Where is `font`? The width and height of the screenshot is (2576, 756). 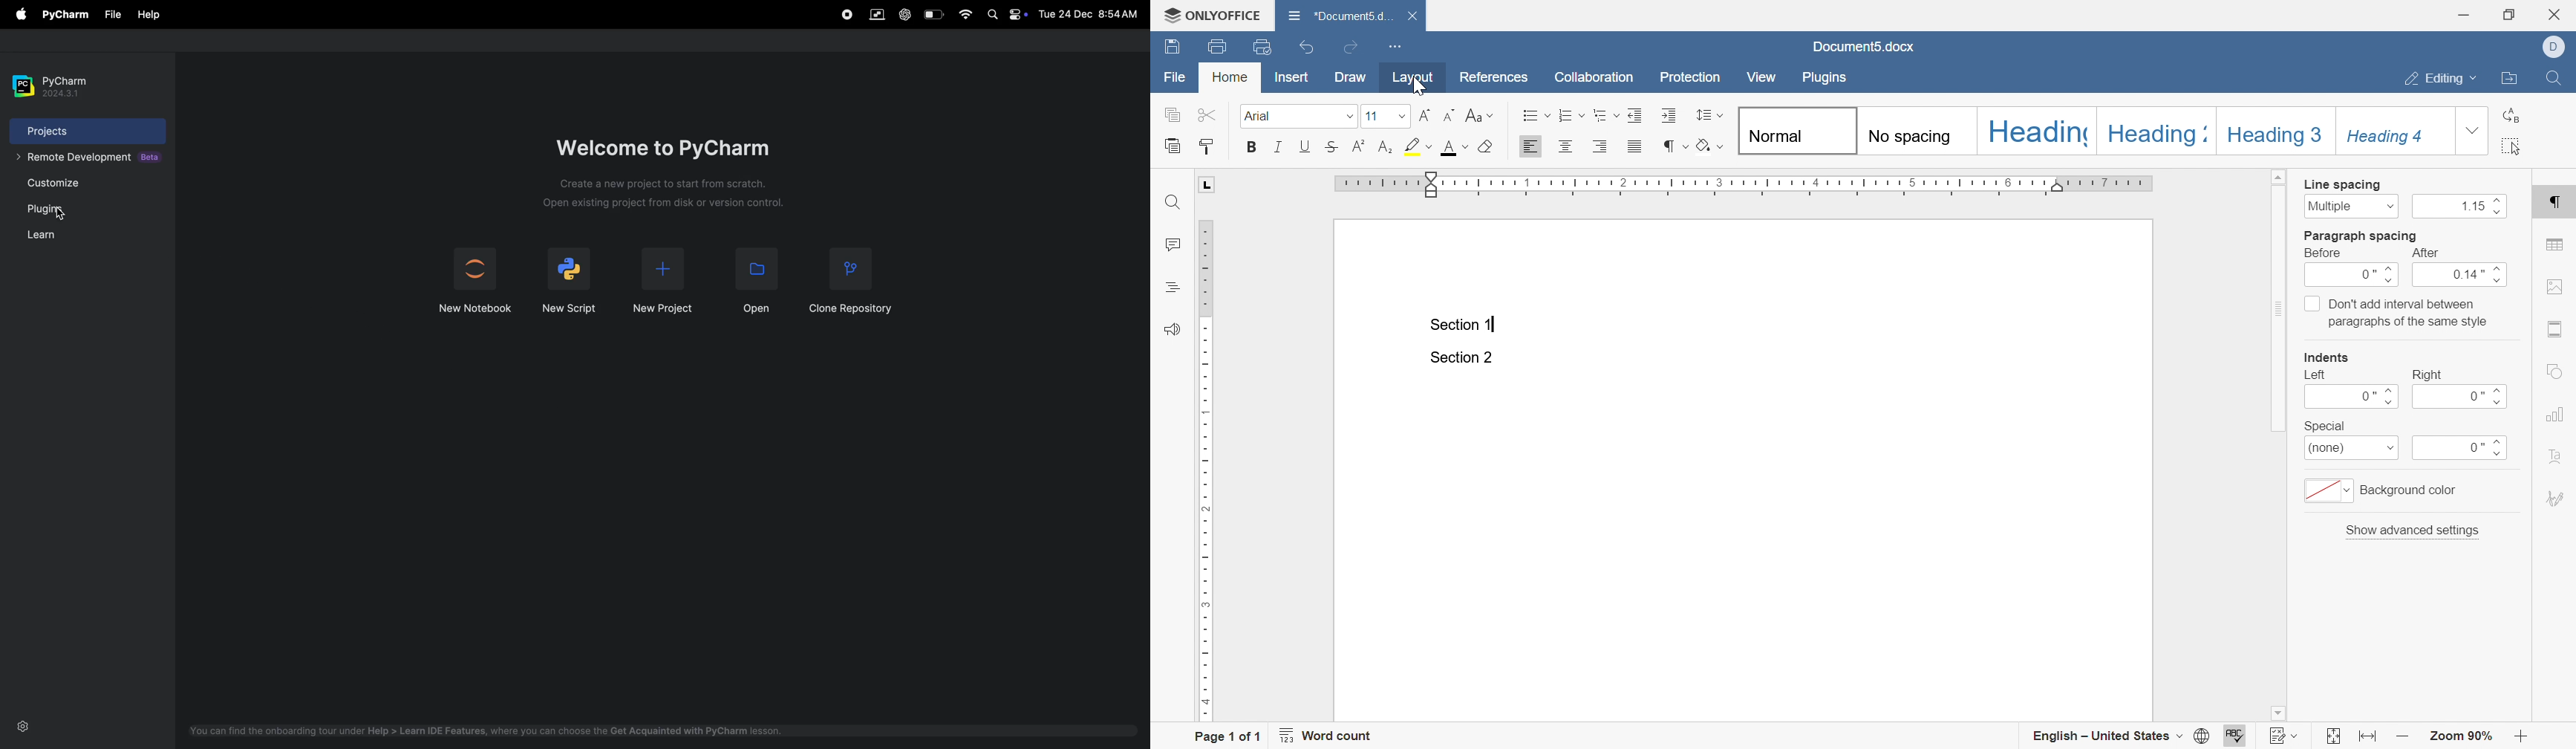
font is located at coordinates (1262, 116).